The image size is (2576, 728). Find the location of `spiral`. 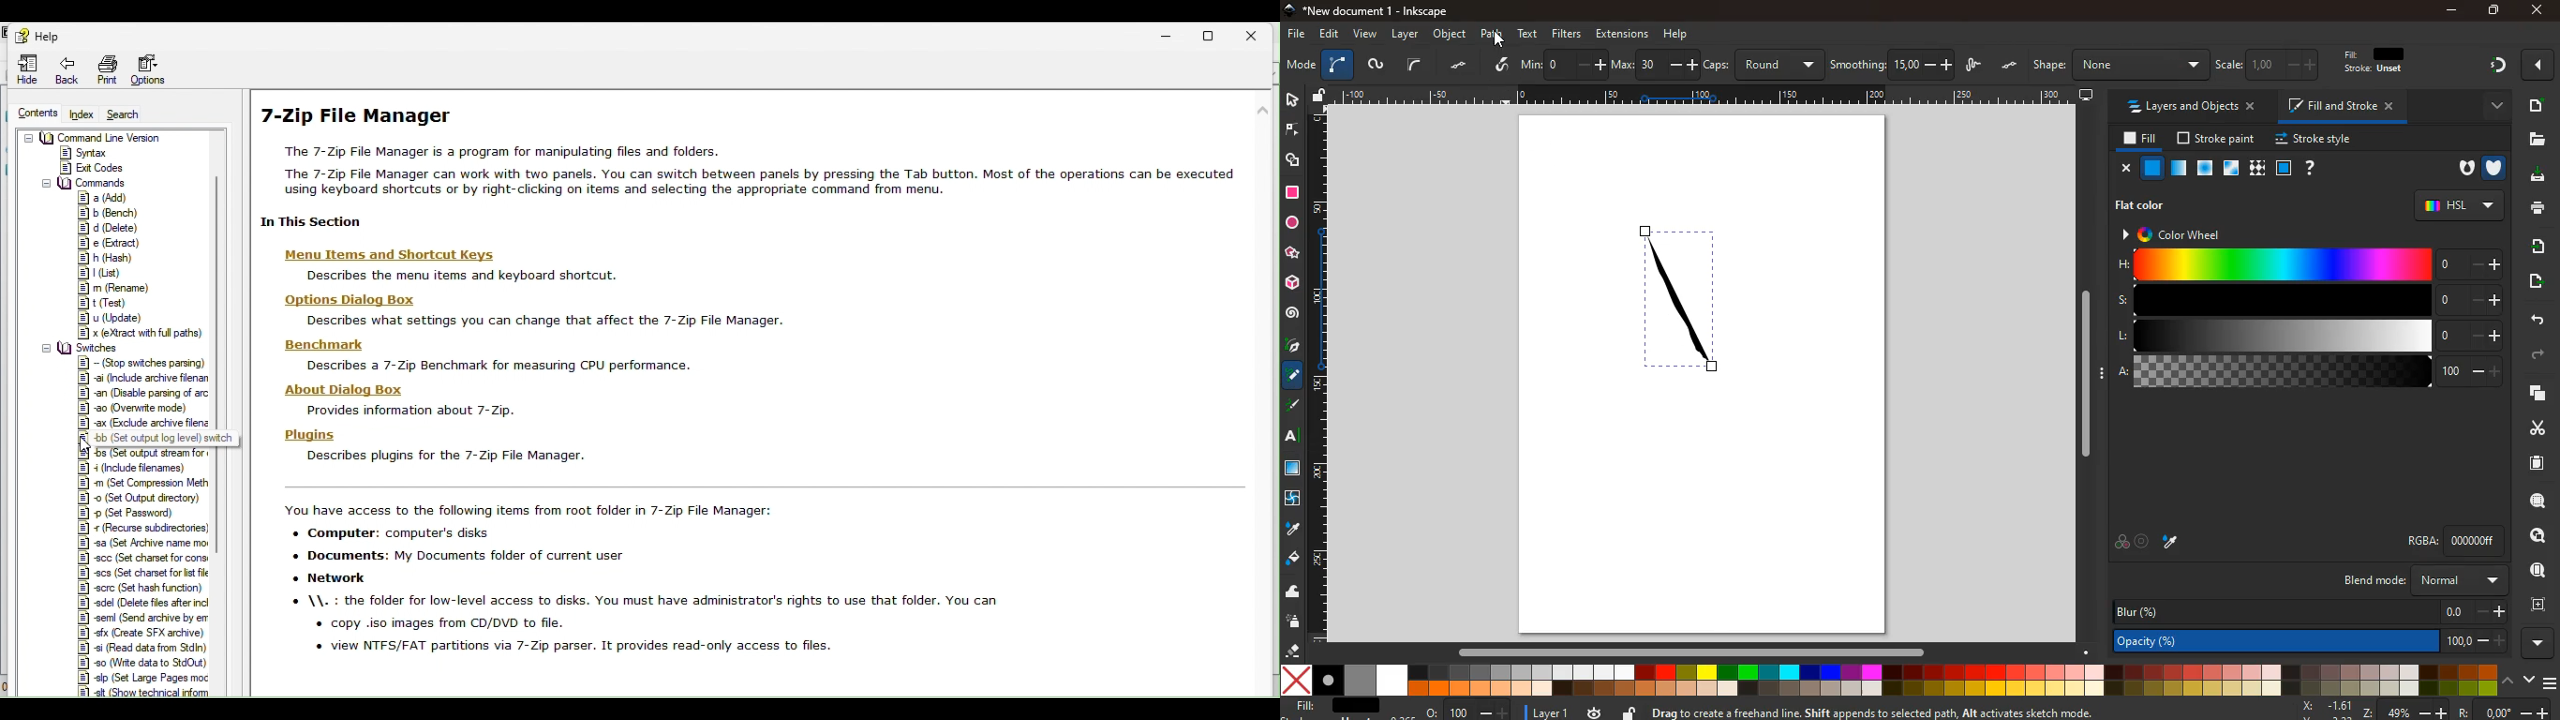

spiral is located at coordinates (1292, 313).